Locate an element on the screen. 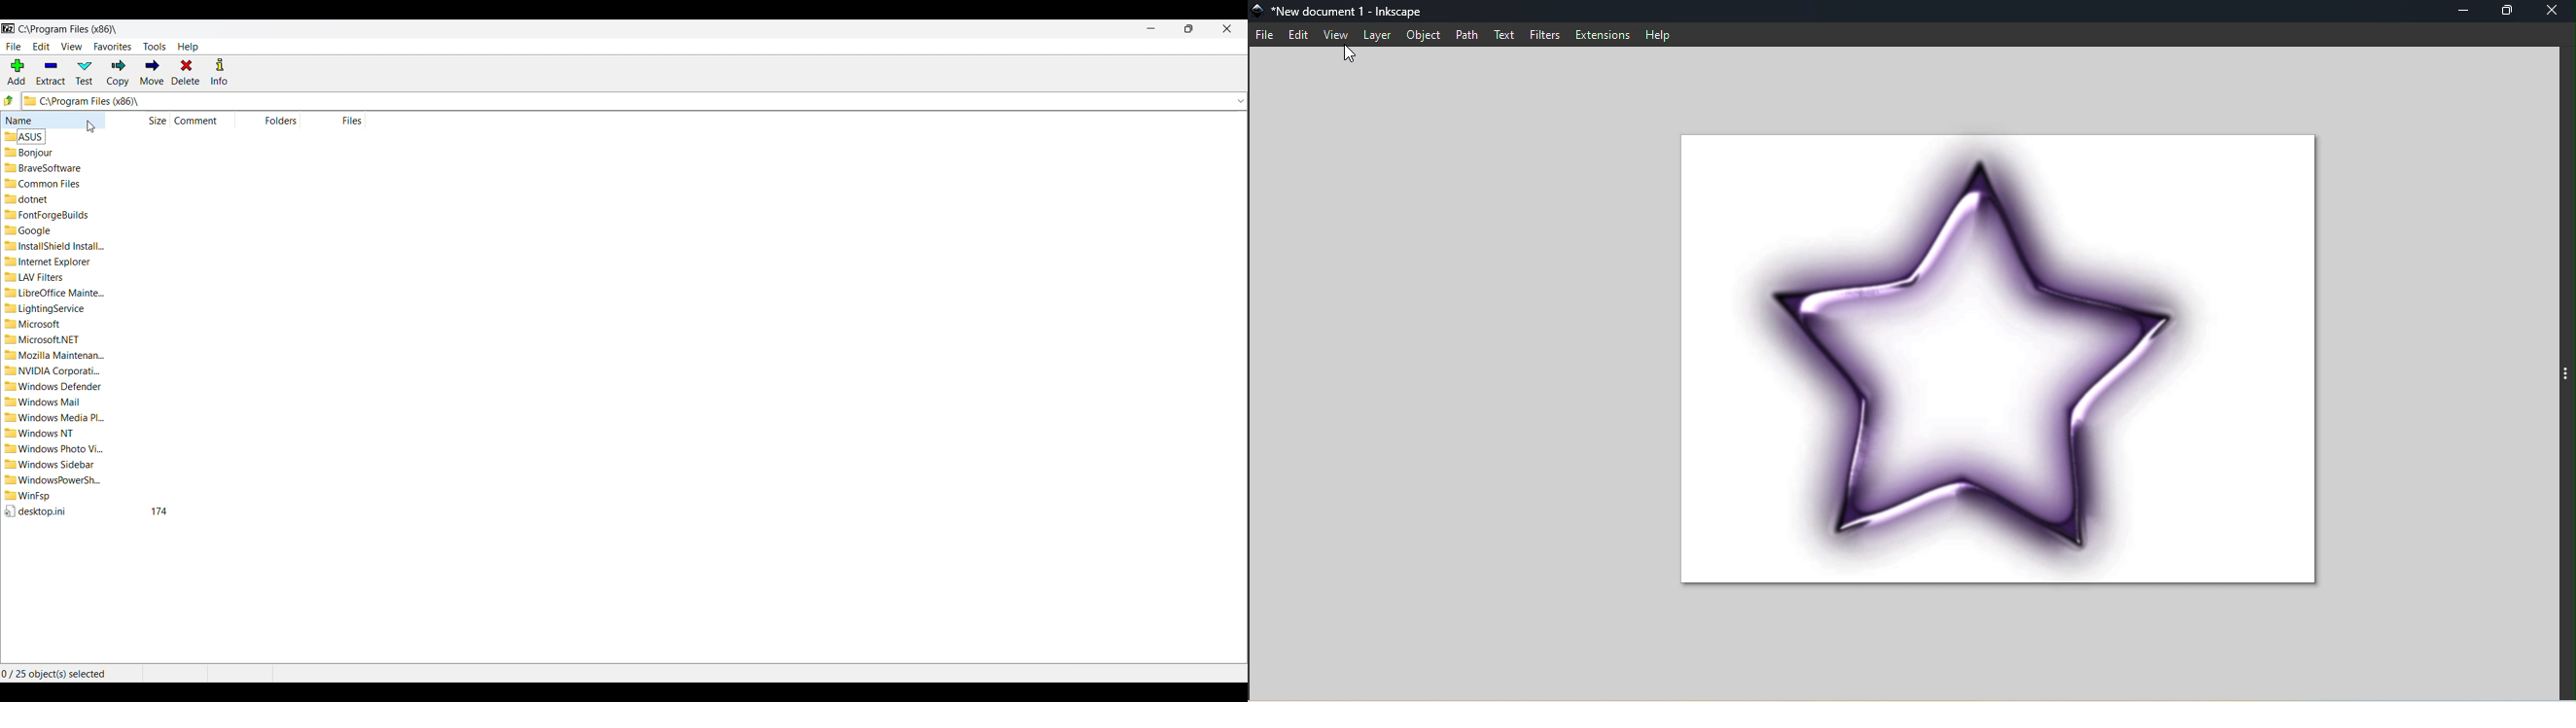 The width and height of the screenshot is (2576, 728). WindowsPowerShe.. is located at coordinates (52, 480).